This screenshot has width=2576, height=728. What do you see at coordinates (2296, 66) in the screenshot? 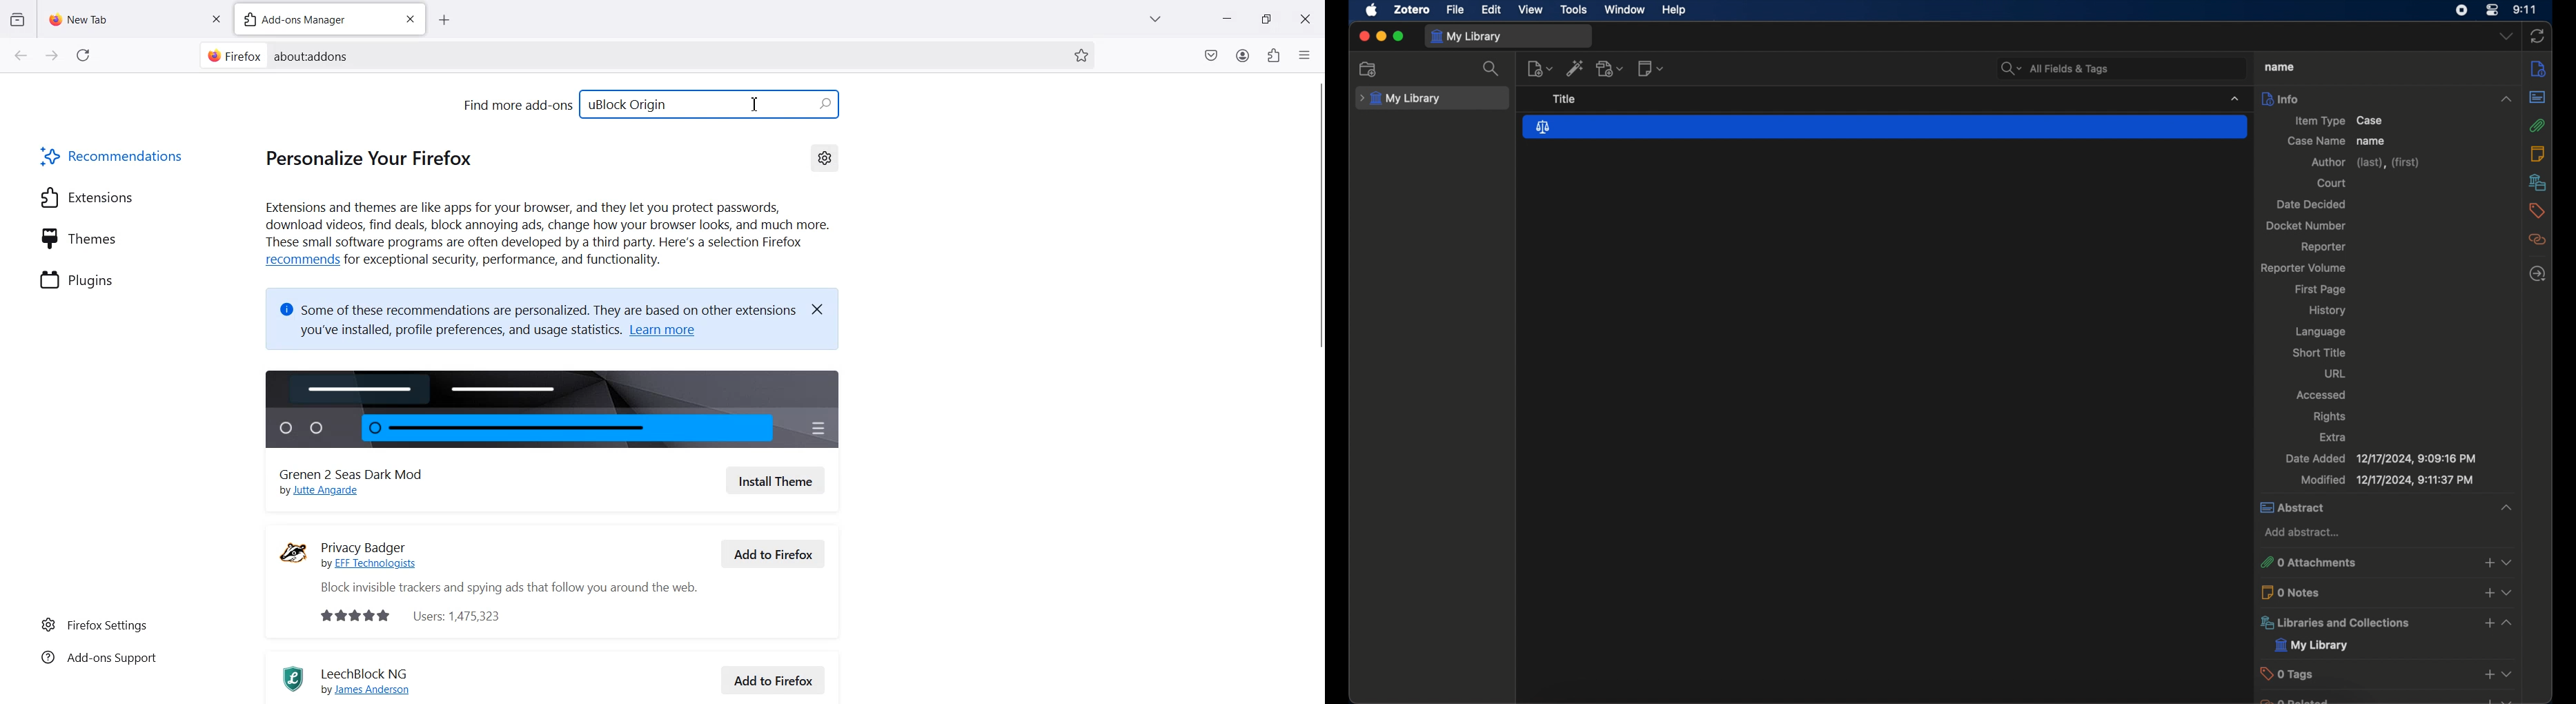
I see `case name` at bounding box center [2296, 66].